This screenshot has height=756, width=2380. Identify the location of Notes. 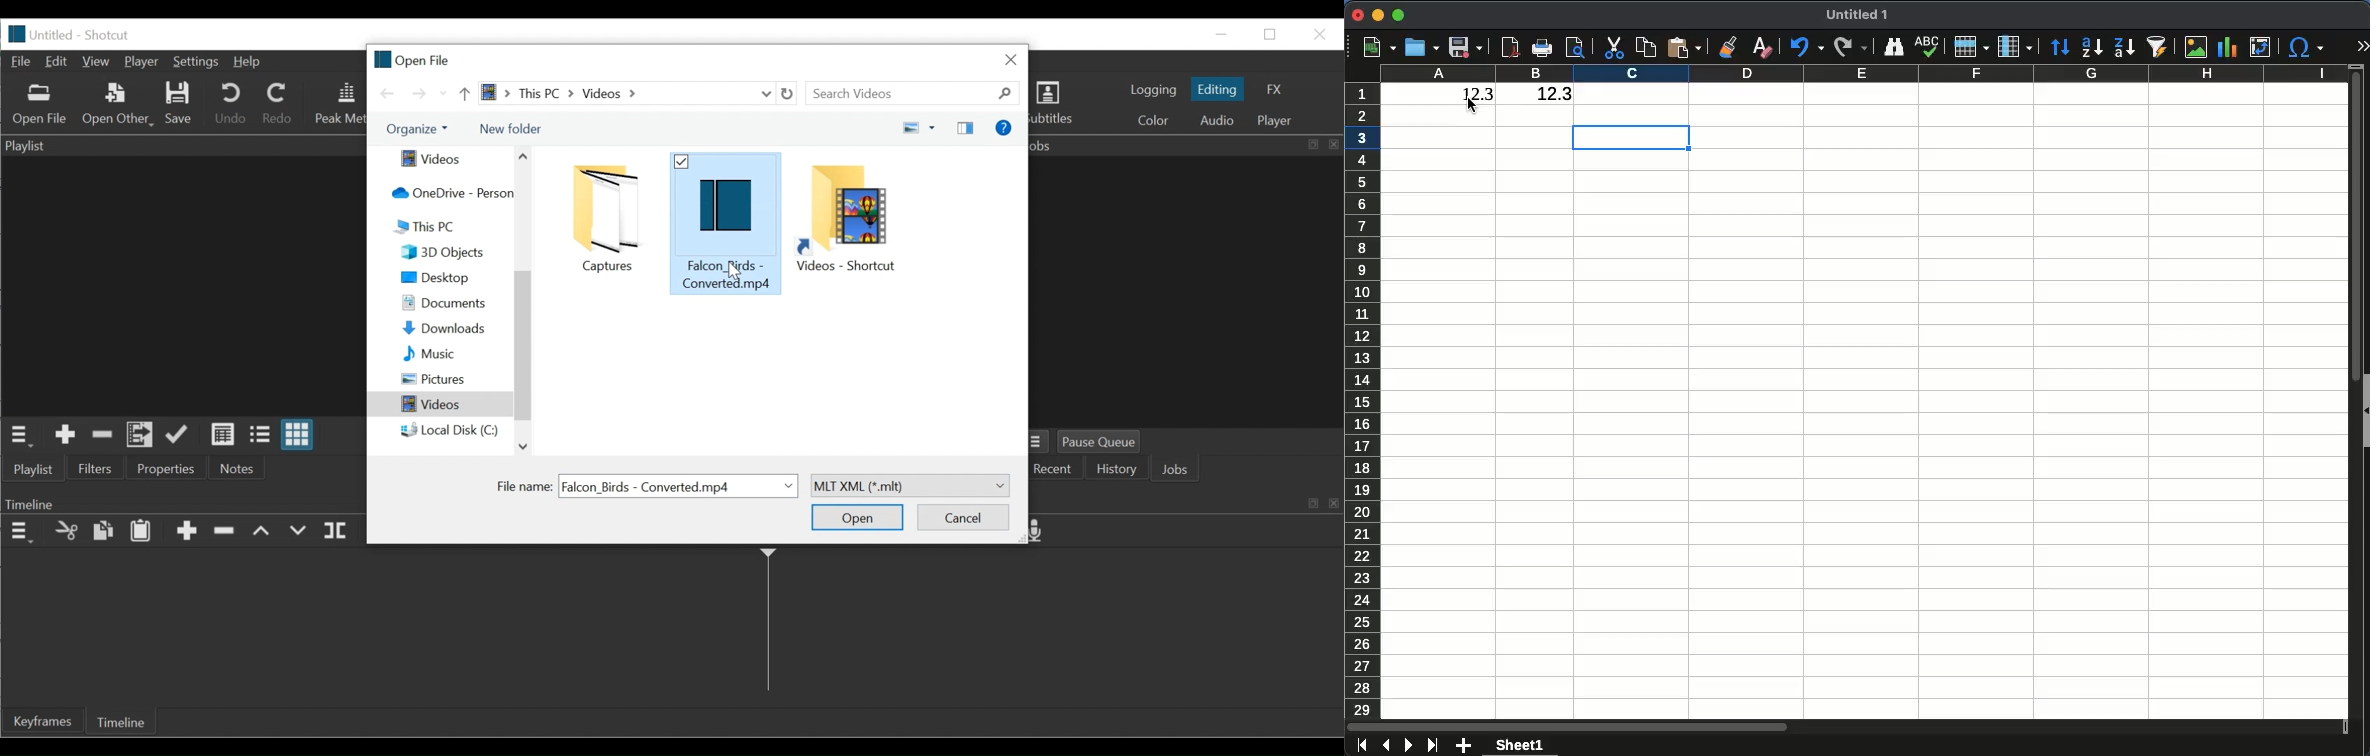
(237, 468).